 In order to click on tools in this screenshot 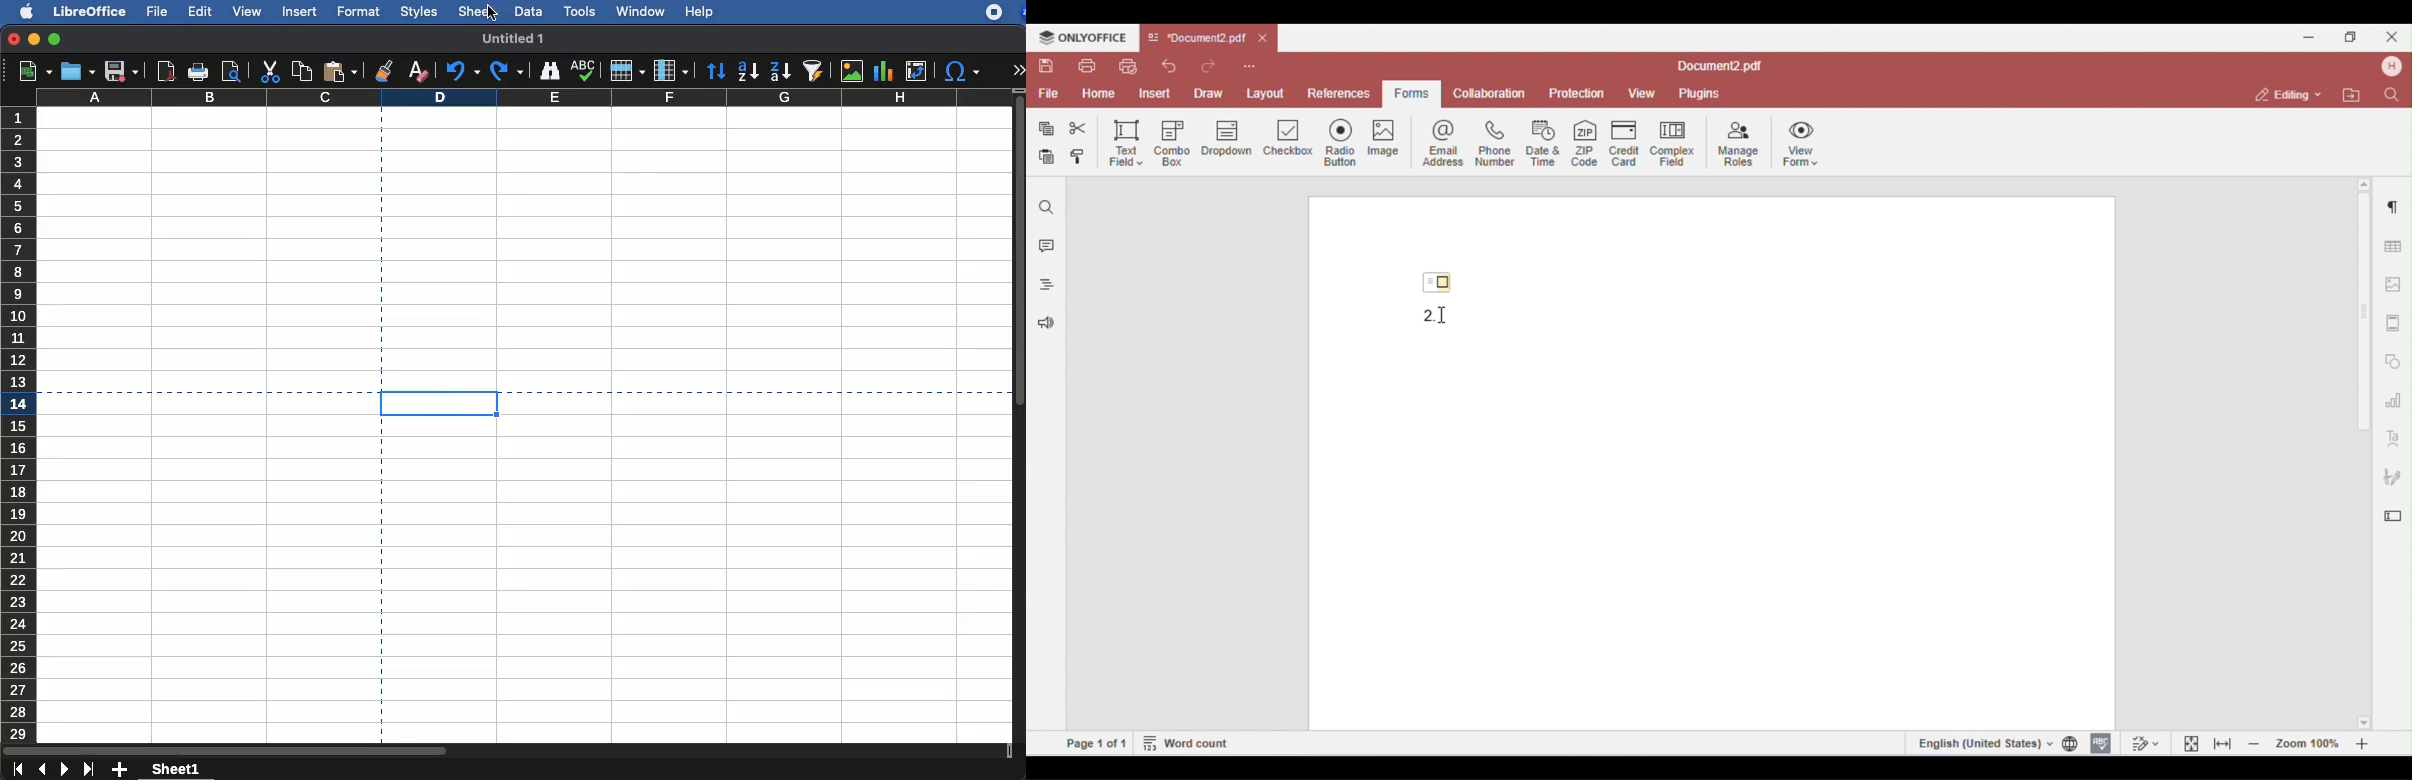, I will do `click(580, 13)`.